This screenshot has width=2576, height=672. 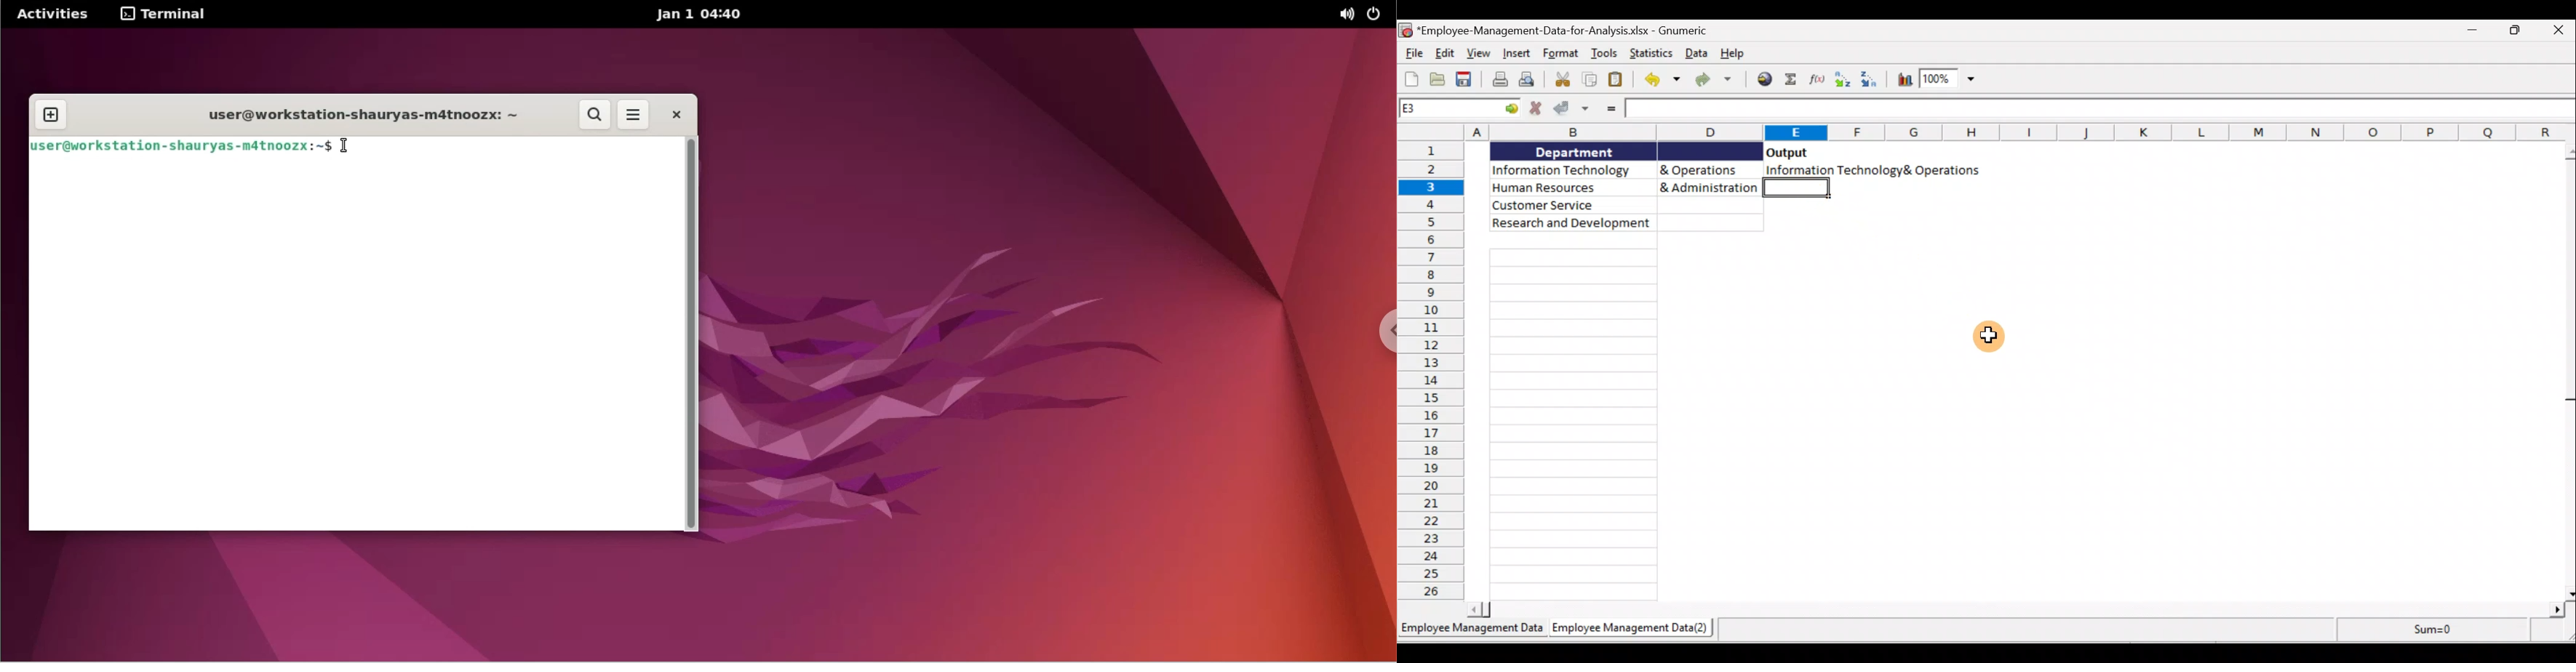 What do you see at coordinates (1612, 107) in the screenshot?
I see `Enter formula` at bounding box center [1612, 107].